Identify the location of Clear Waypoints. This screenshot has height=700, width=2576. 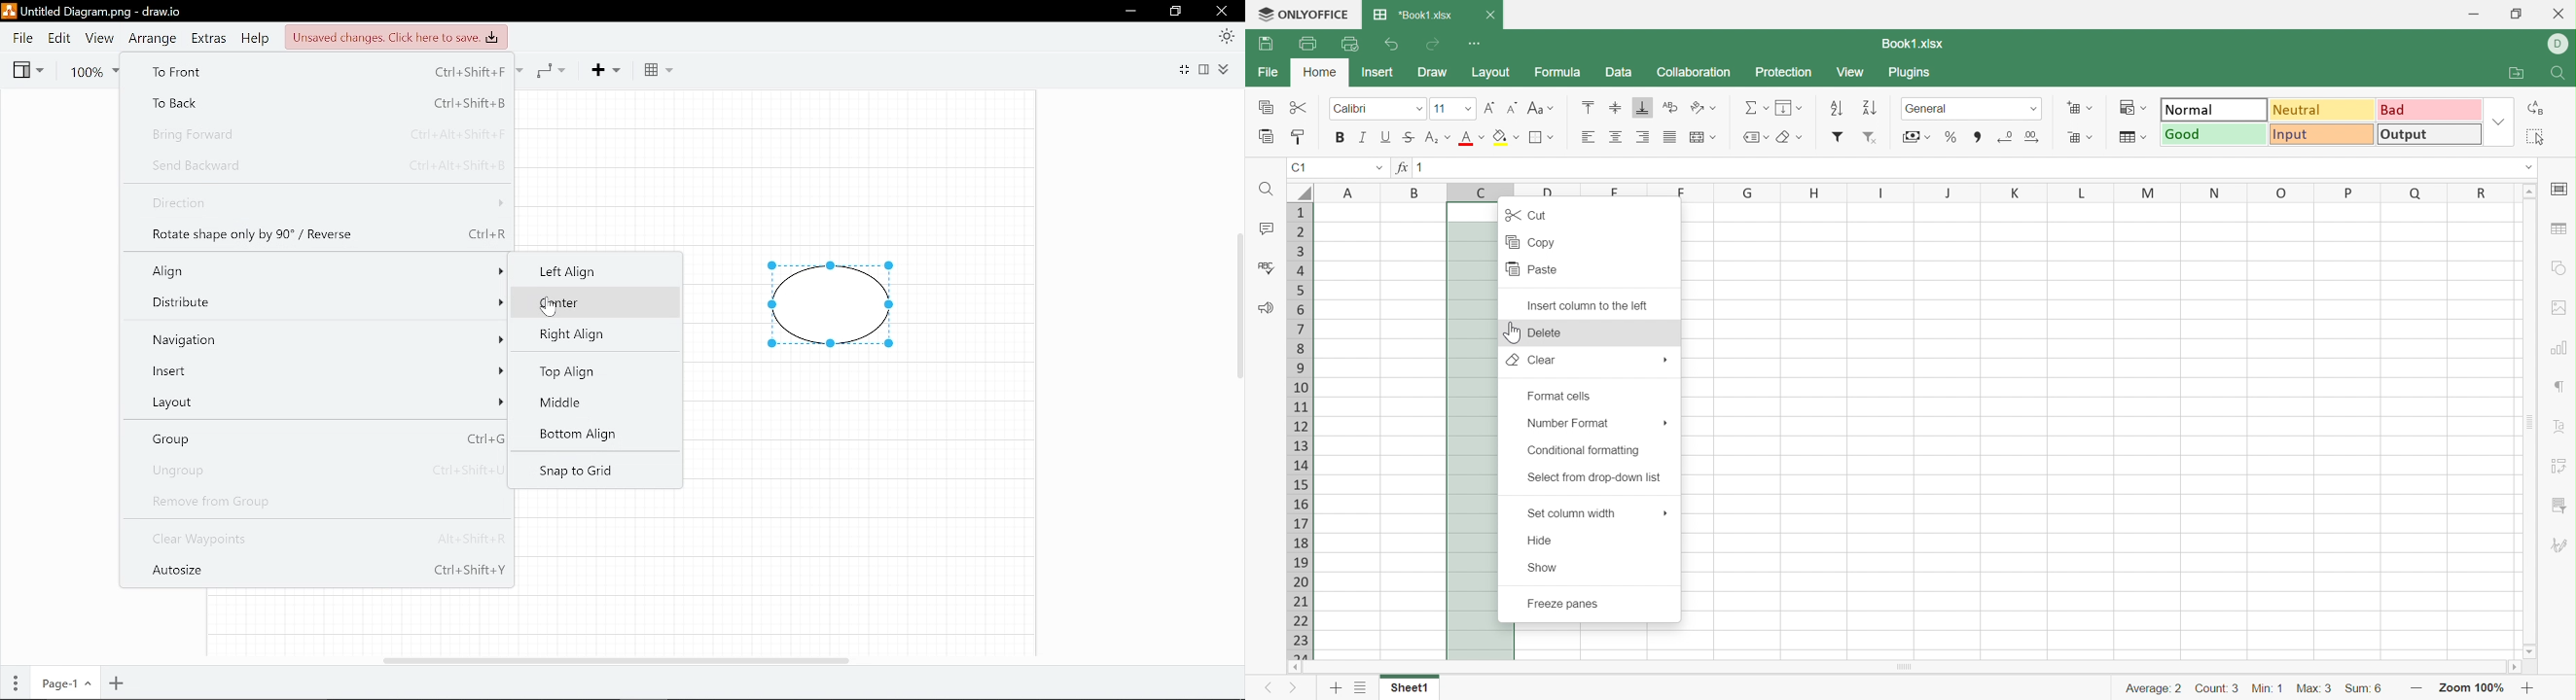
(325, 541).